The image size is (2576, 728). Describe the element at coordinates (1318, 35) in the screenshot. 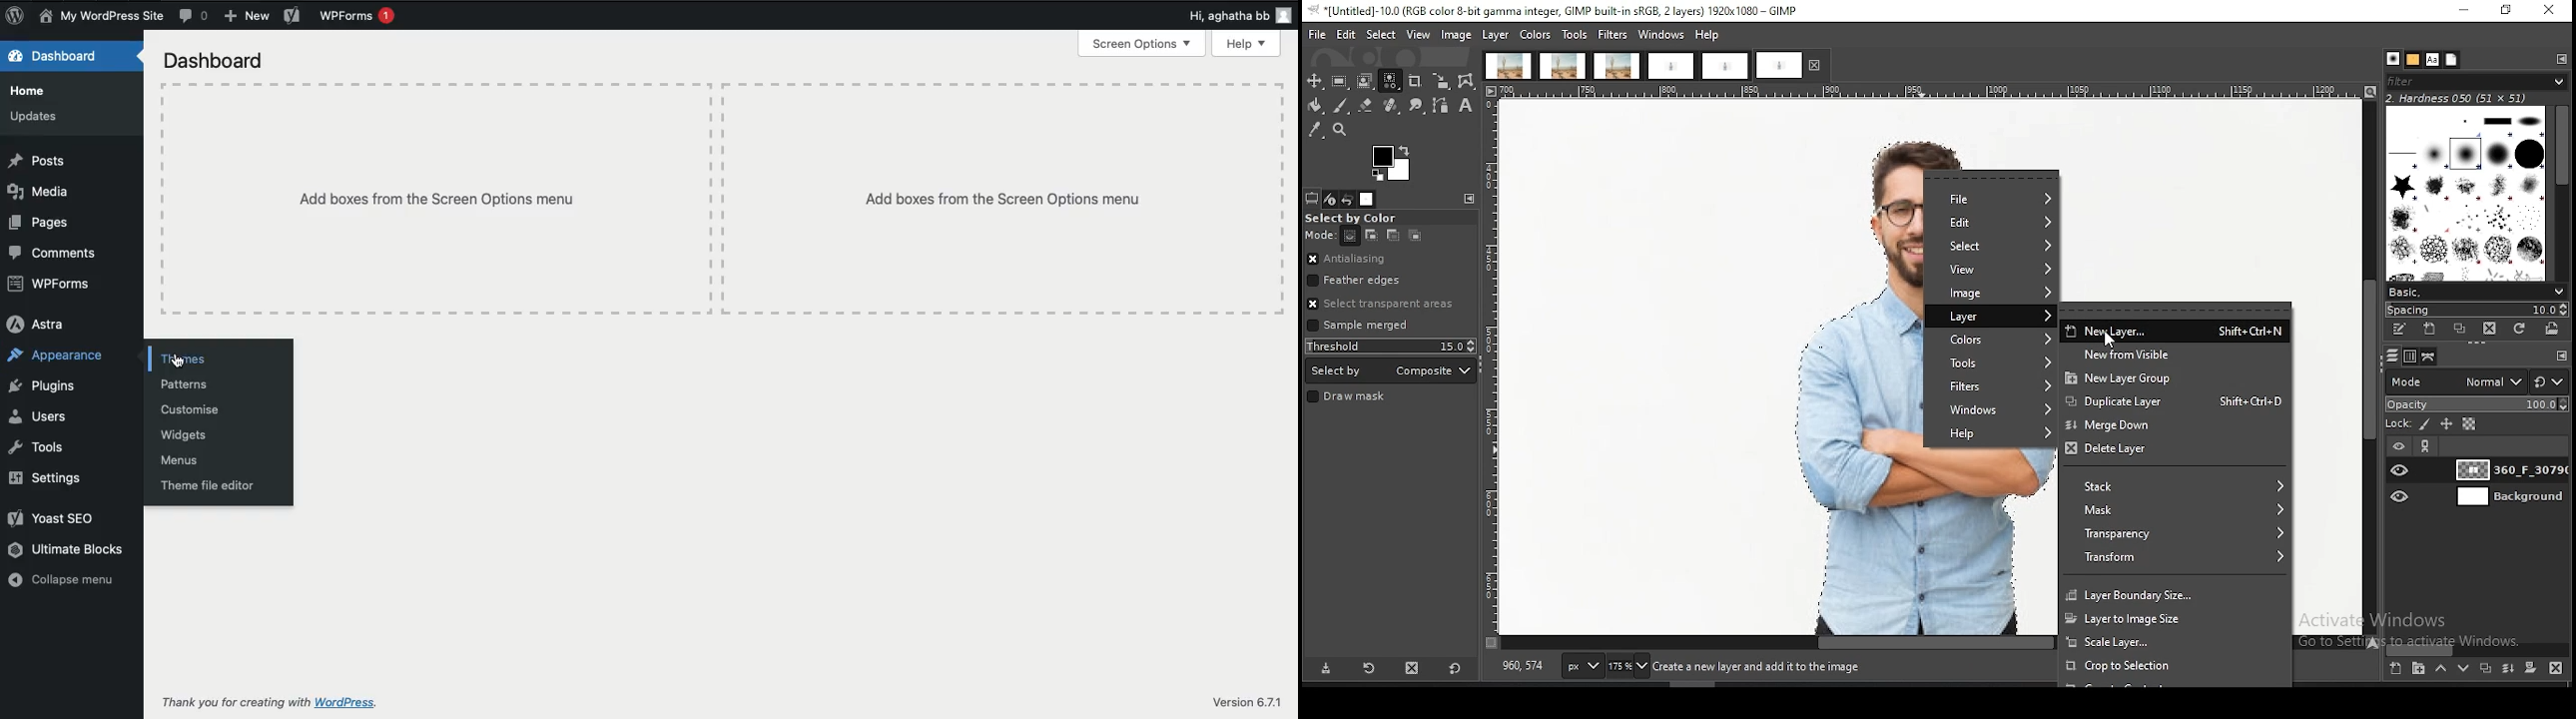

I see `file` at that location.